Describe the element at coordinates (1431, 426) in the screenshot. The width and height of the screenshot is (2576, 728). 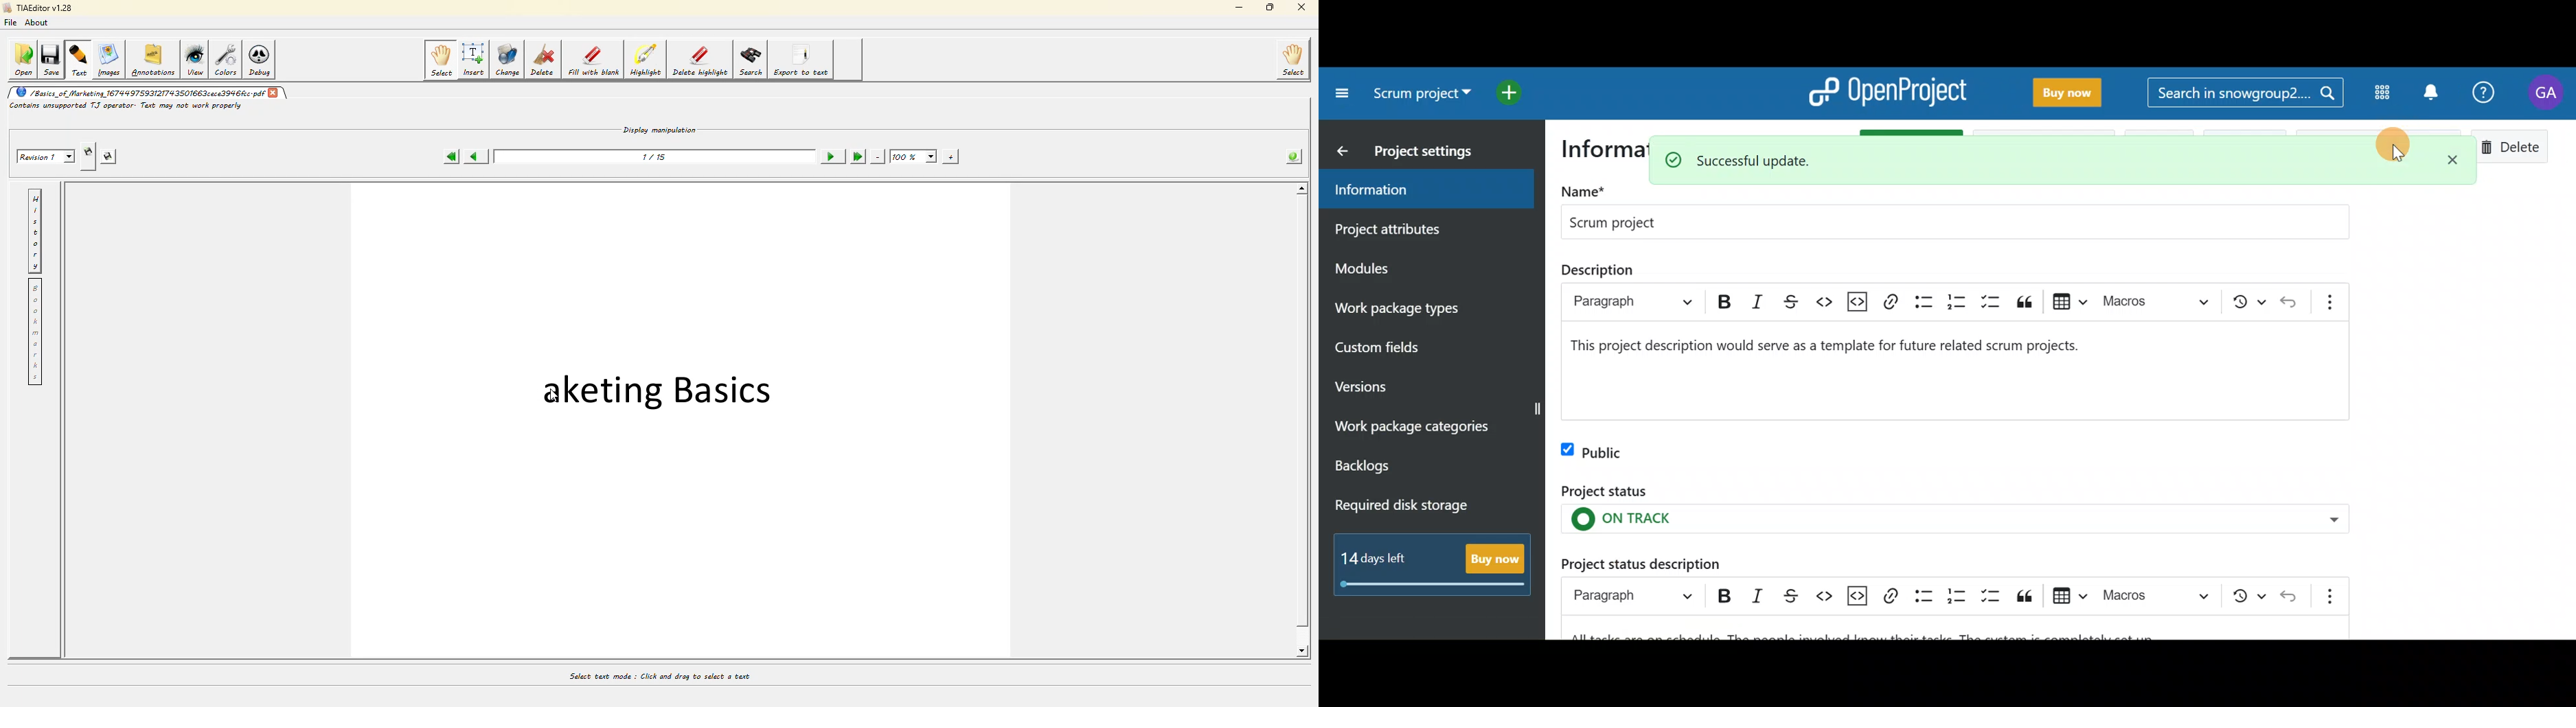
I see `Work package categories` at that location.